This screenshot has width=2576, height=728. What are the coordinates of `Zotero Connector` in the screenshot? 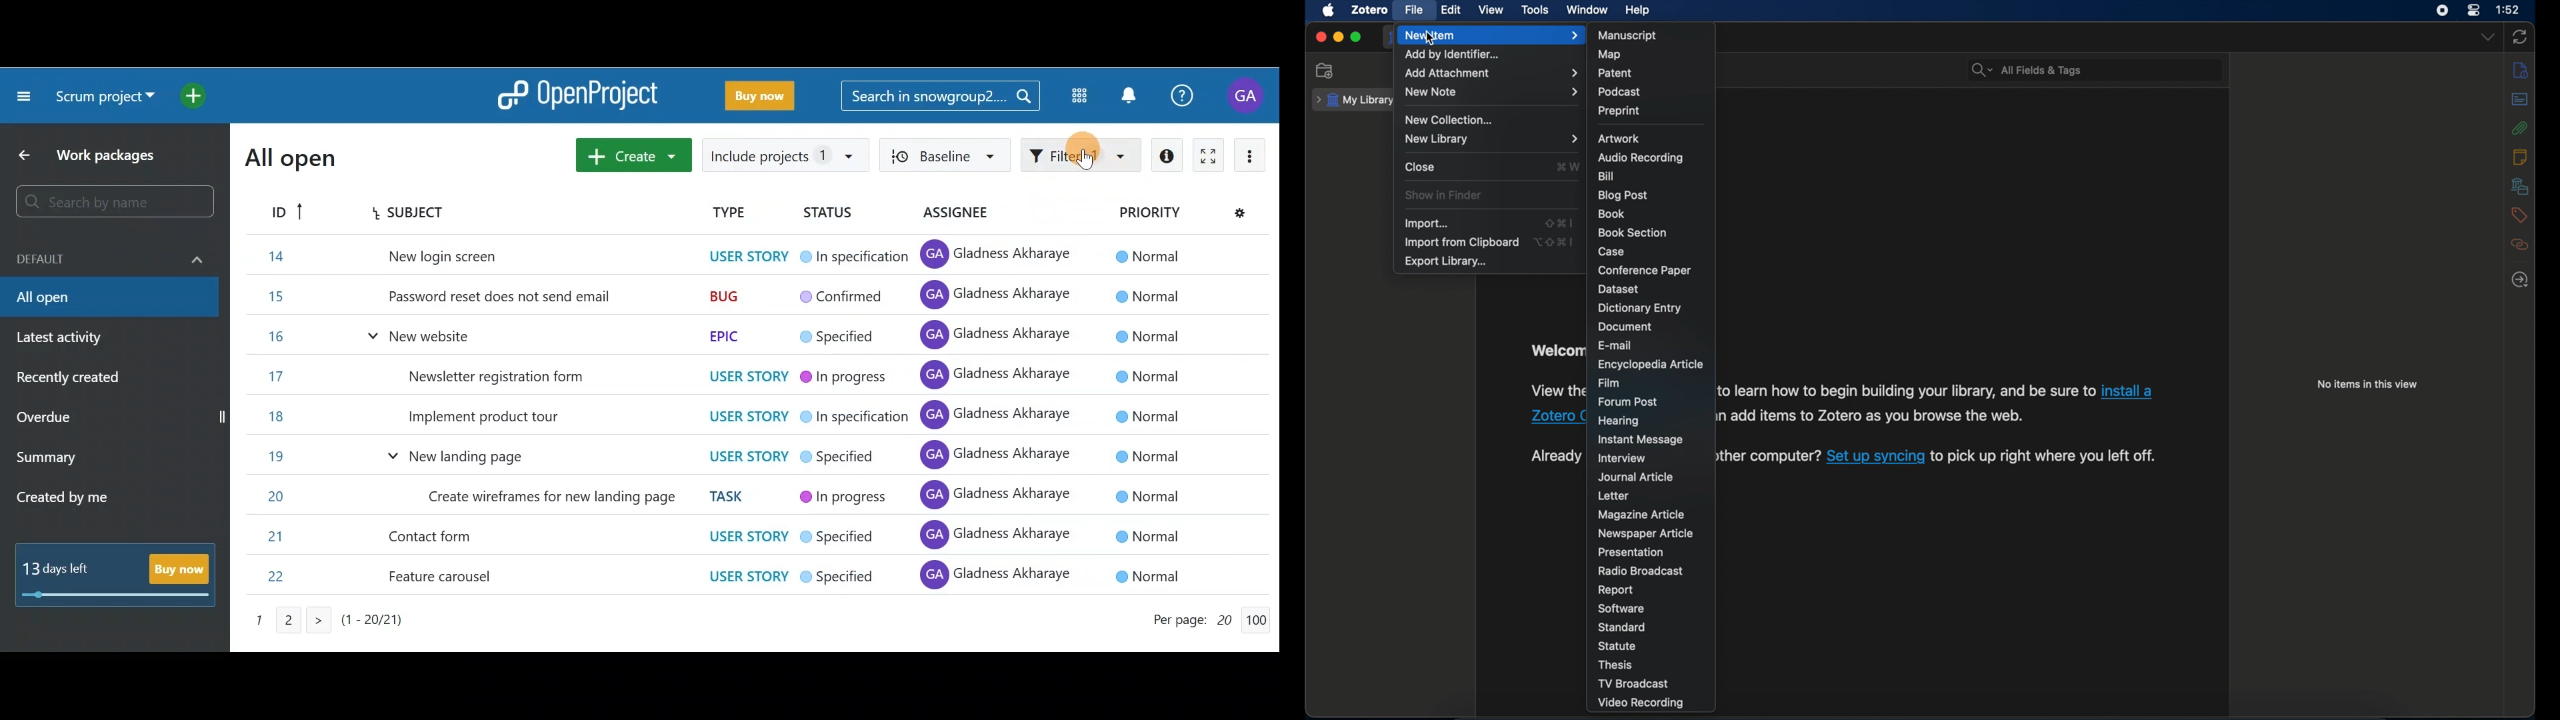 It's located at (1558, 415).